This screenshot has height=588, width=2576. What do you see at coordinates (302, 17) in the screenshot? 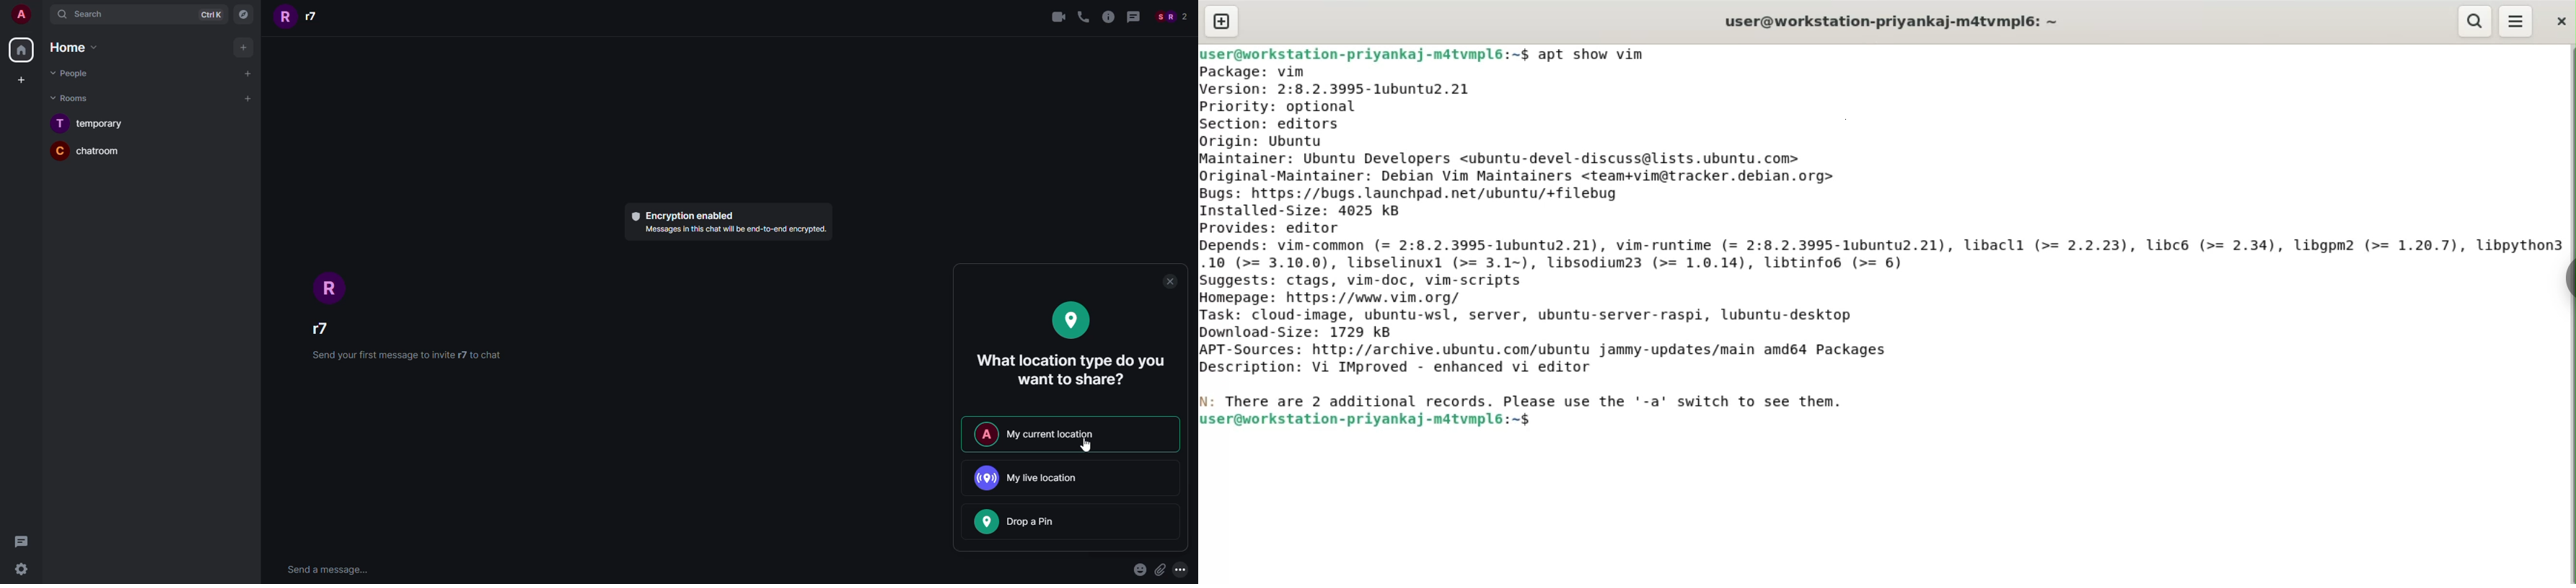
I see `r7` at bounding box center [302, 17].